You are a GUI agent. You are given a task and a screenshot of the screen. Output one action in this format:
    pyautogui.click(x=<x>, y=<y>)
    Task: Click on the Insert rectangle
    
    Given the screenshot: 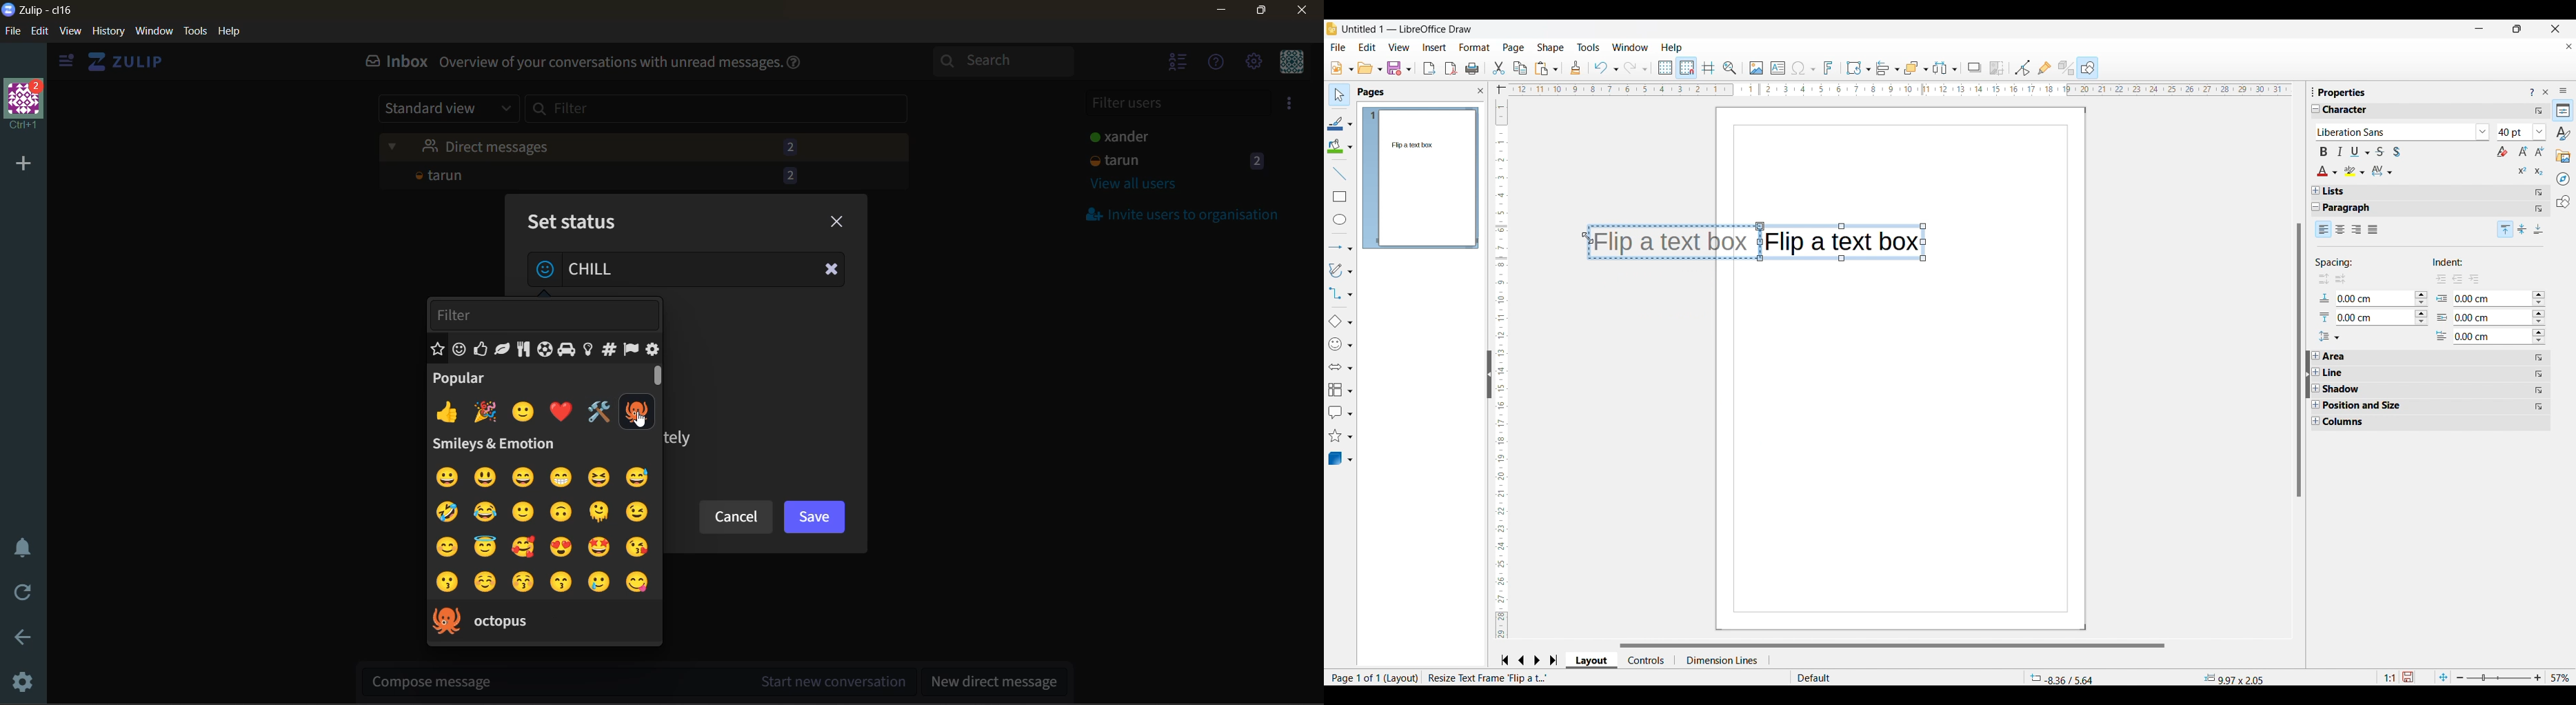 What is the action you would take?
    pyautogui.click(x=1340, y=196)
    